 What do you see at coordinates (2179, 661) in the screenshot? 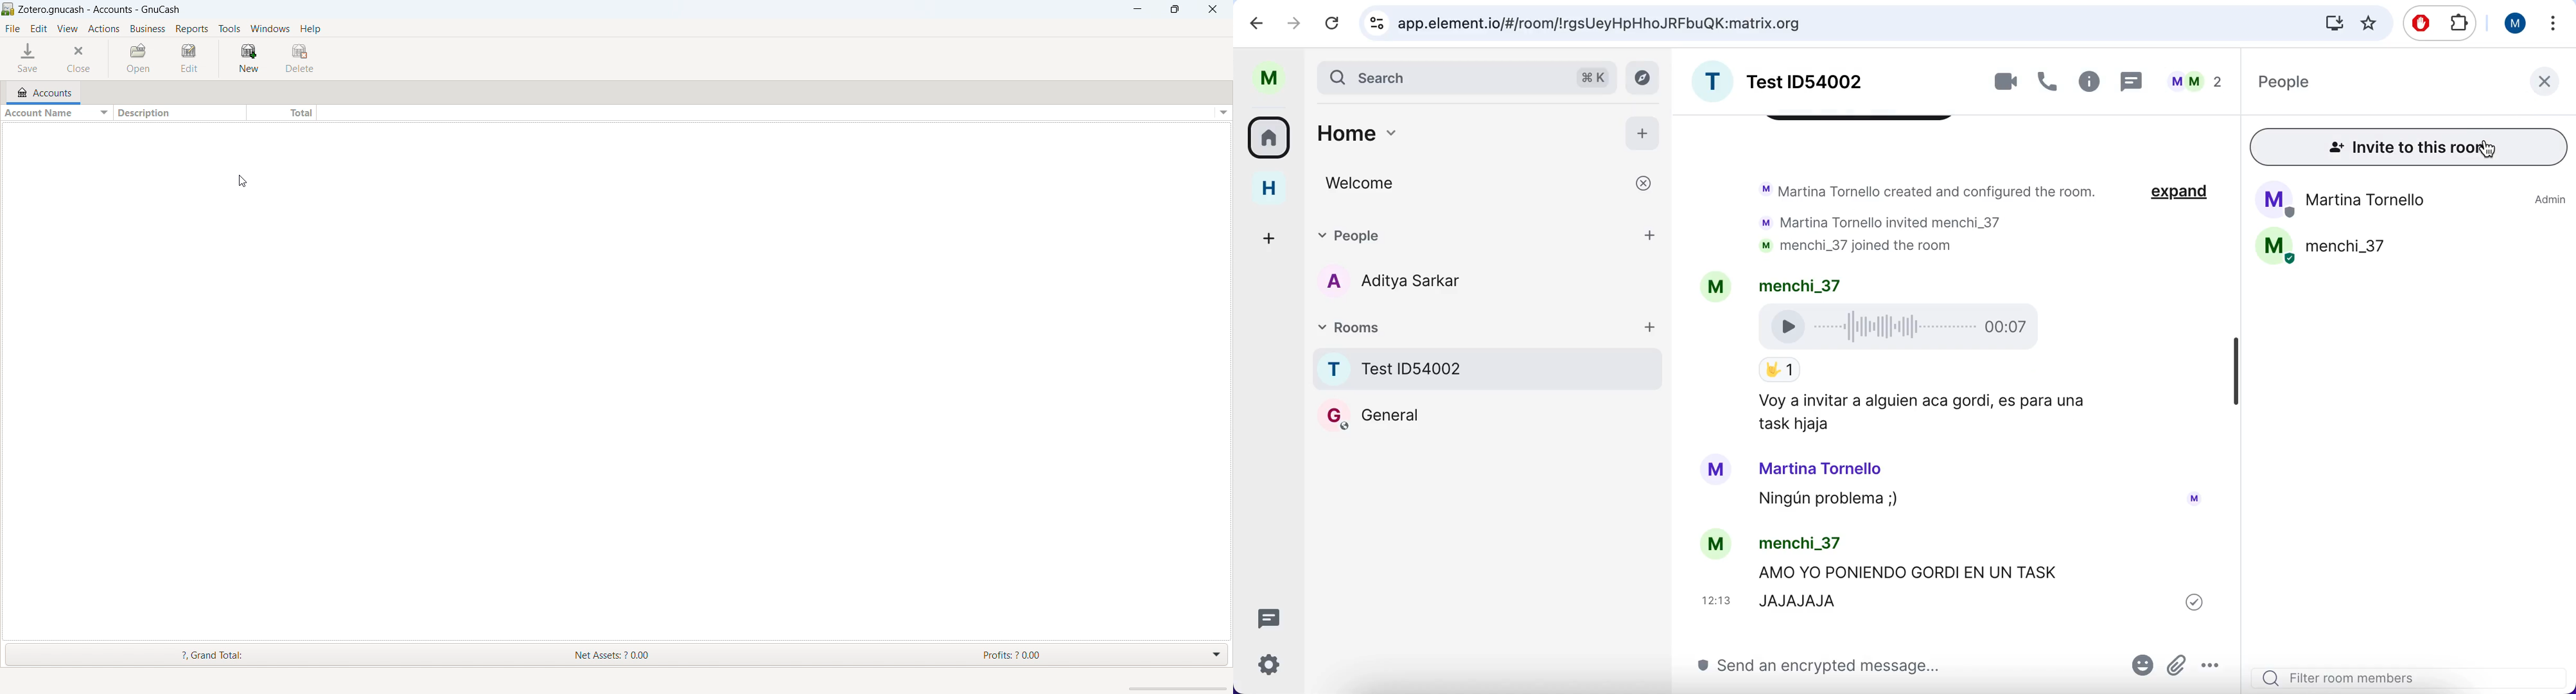
I see `attachments` at bounding box center [2179, 661].